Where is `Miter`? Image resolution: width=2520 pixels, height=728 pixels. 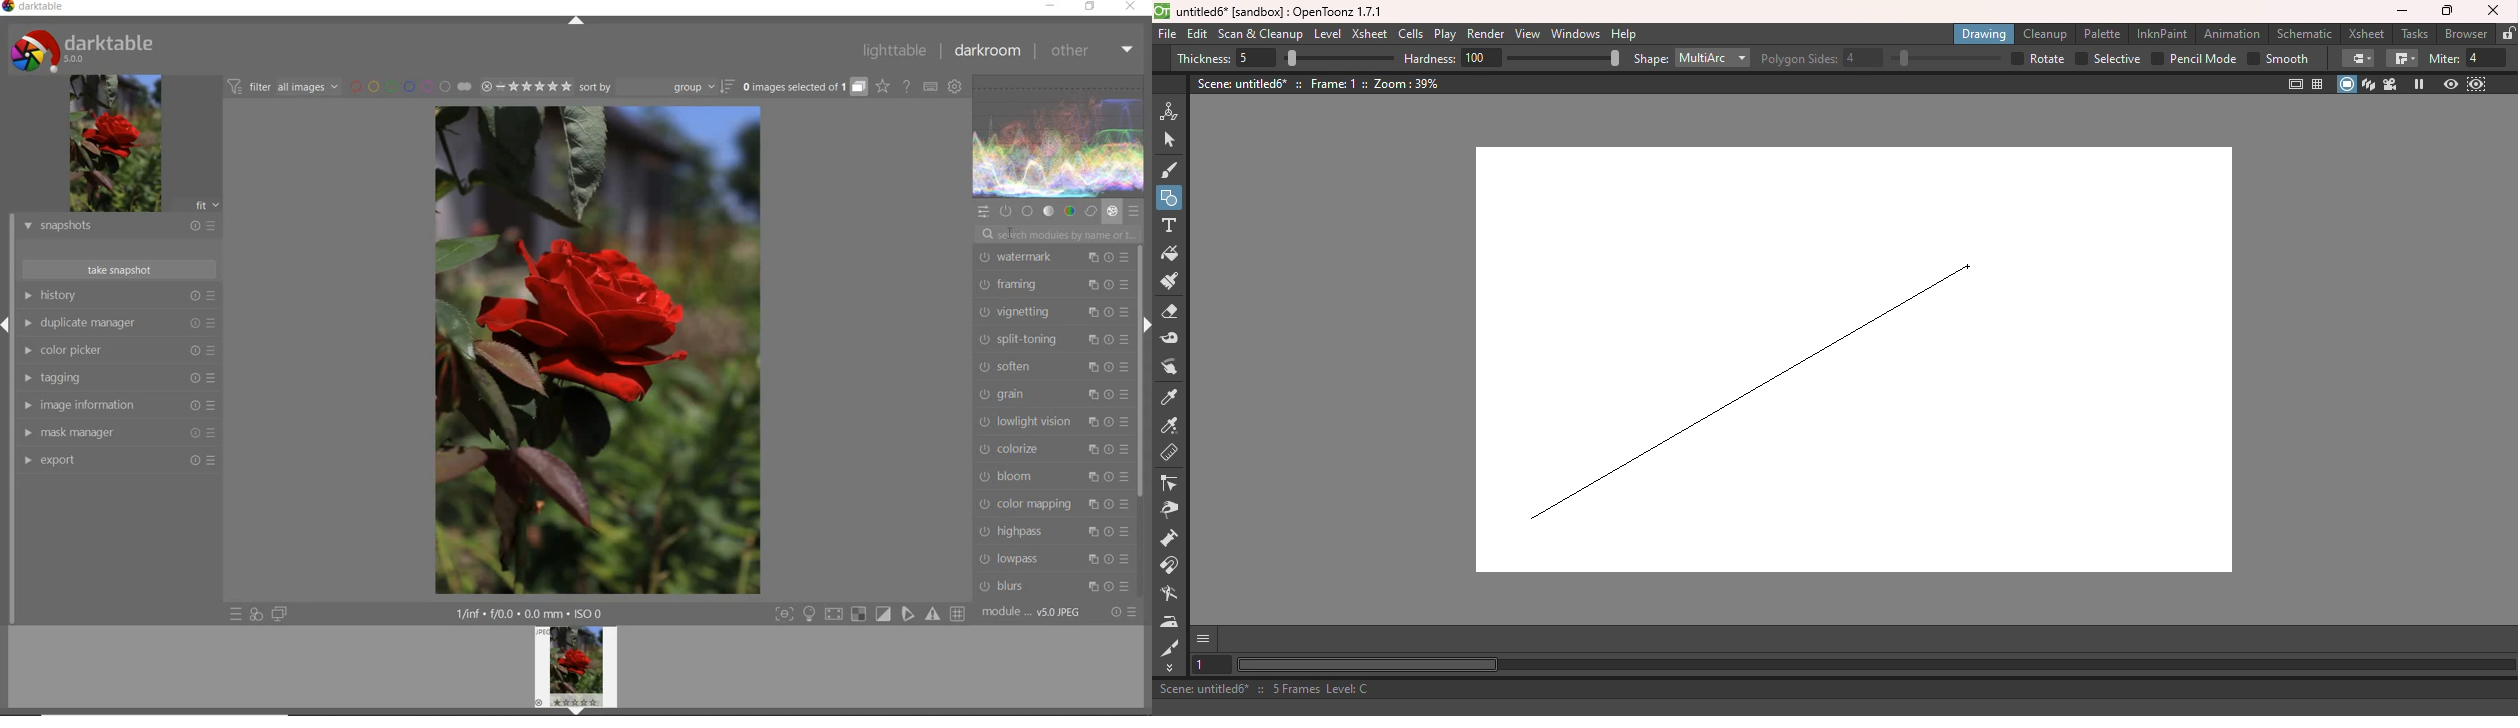 Miter is located at coordinates (2468, 59).